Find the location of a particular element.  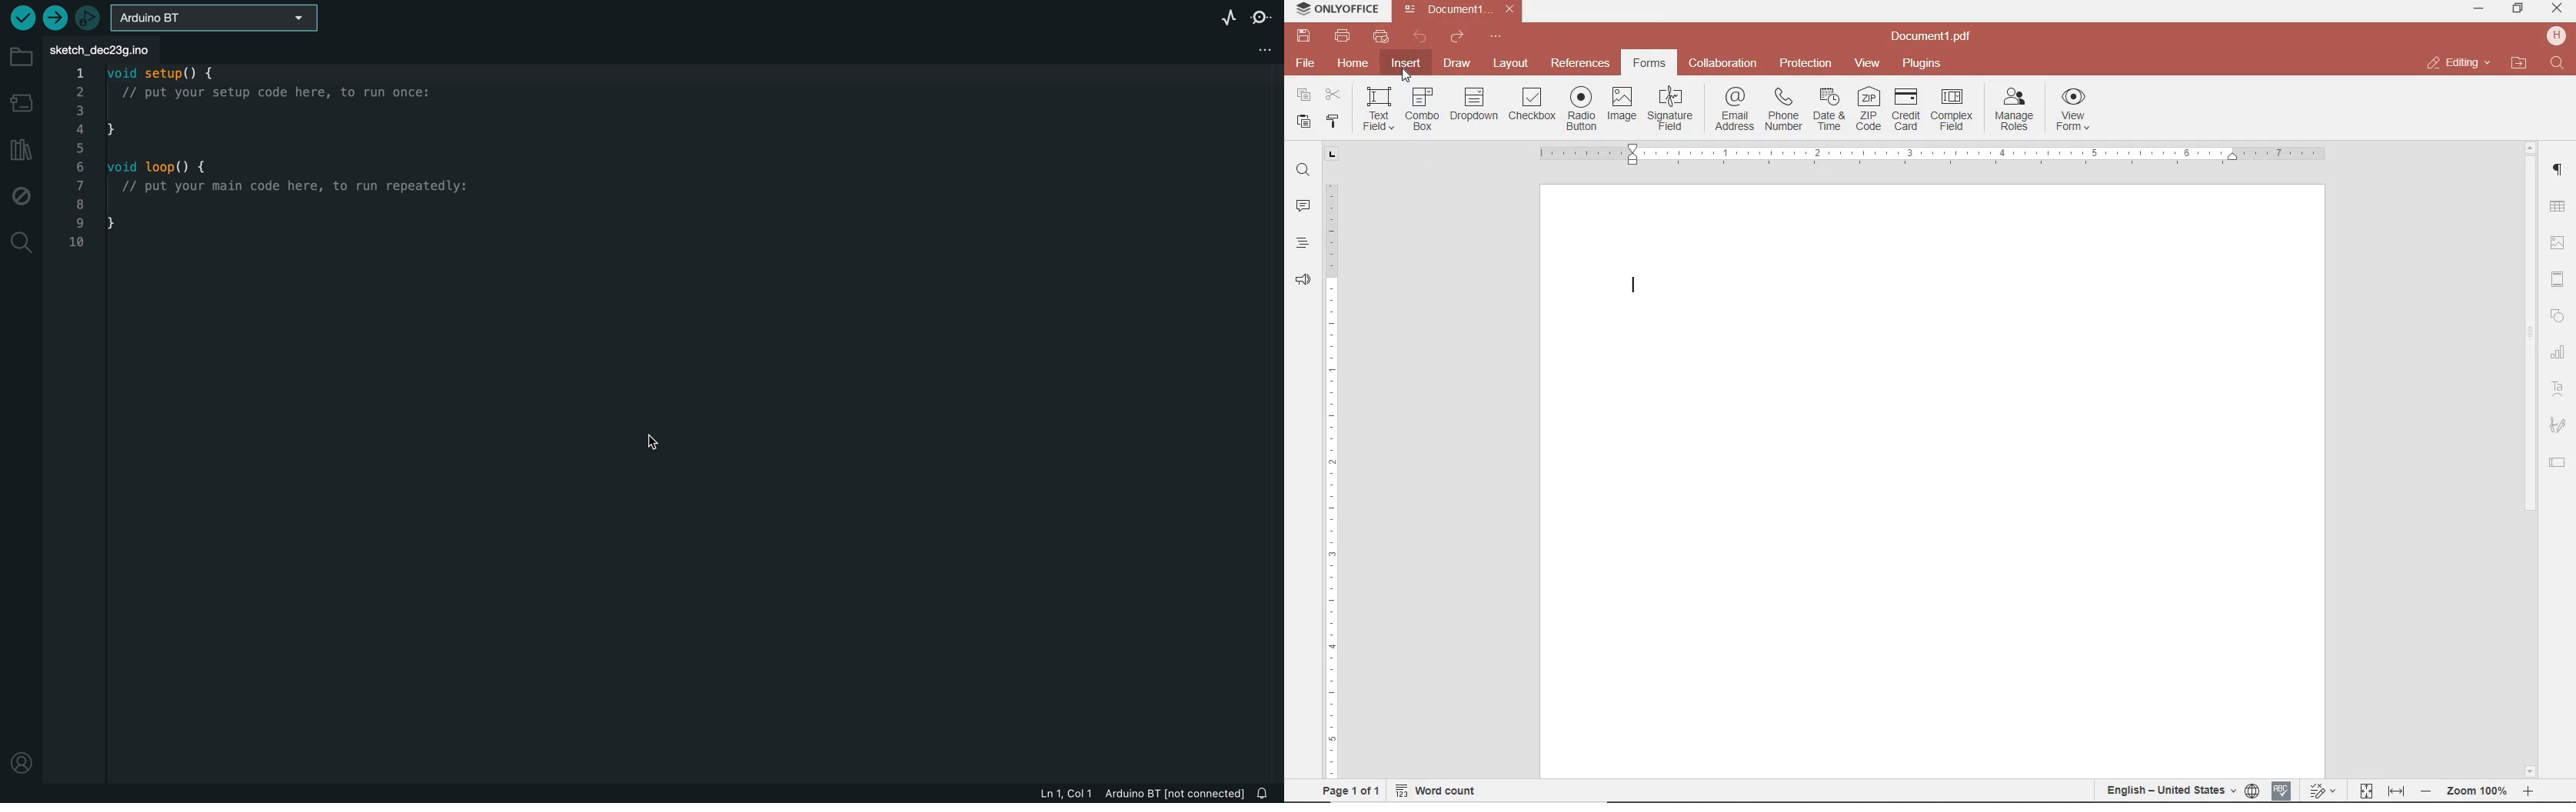

insert drop down is located at coordinates (1473, 107).